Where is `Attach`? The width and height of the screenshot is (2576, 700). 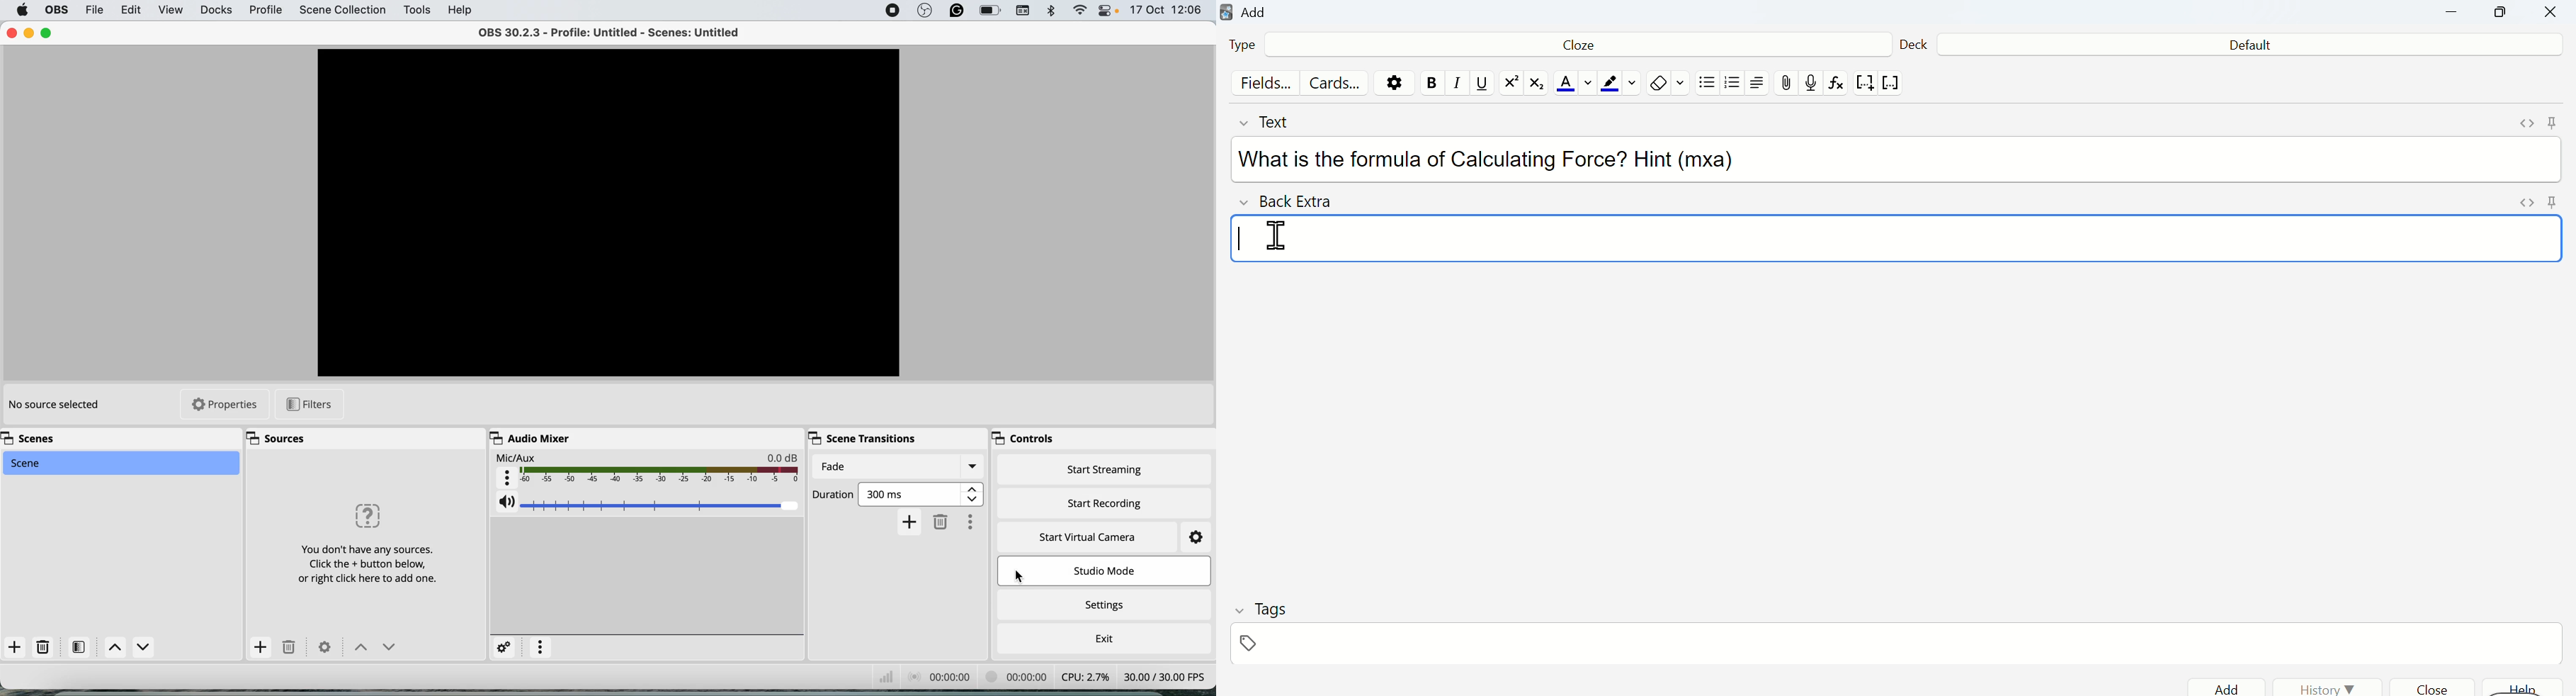
Attach is located at coordinates (1788, 82).